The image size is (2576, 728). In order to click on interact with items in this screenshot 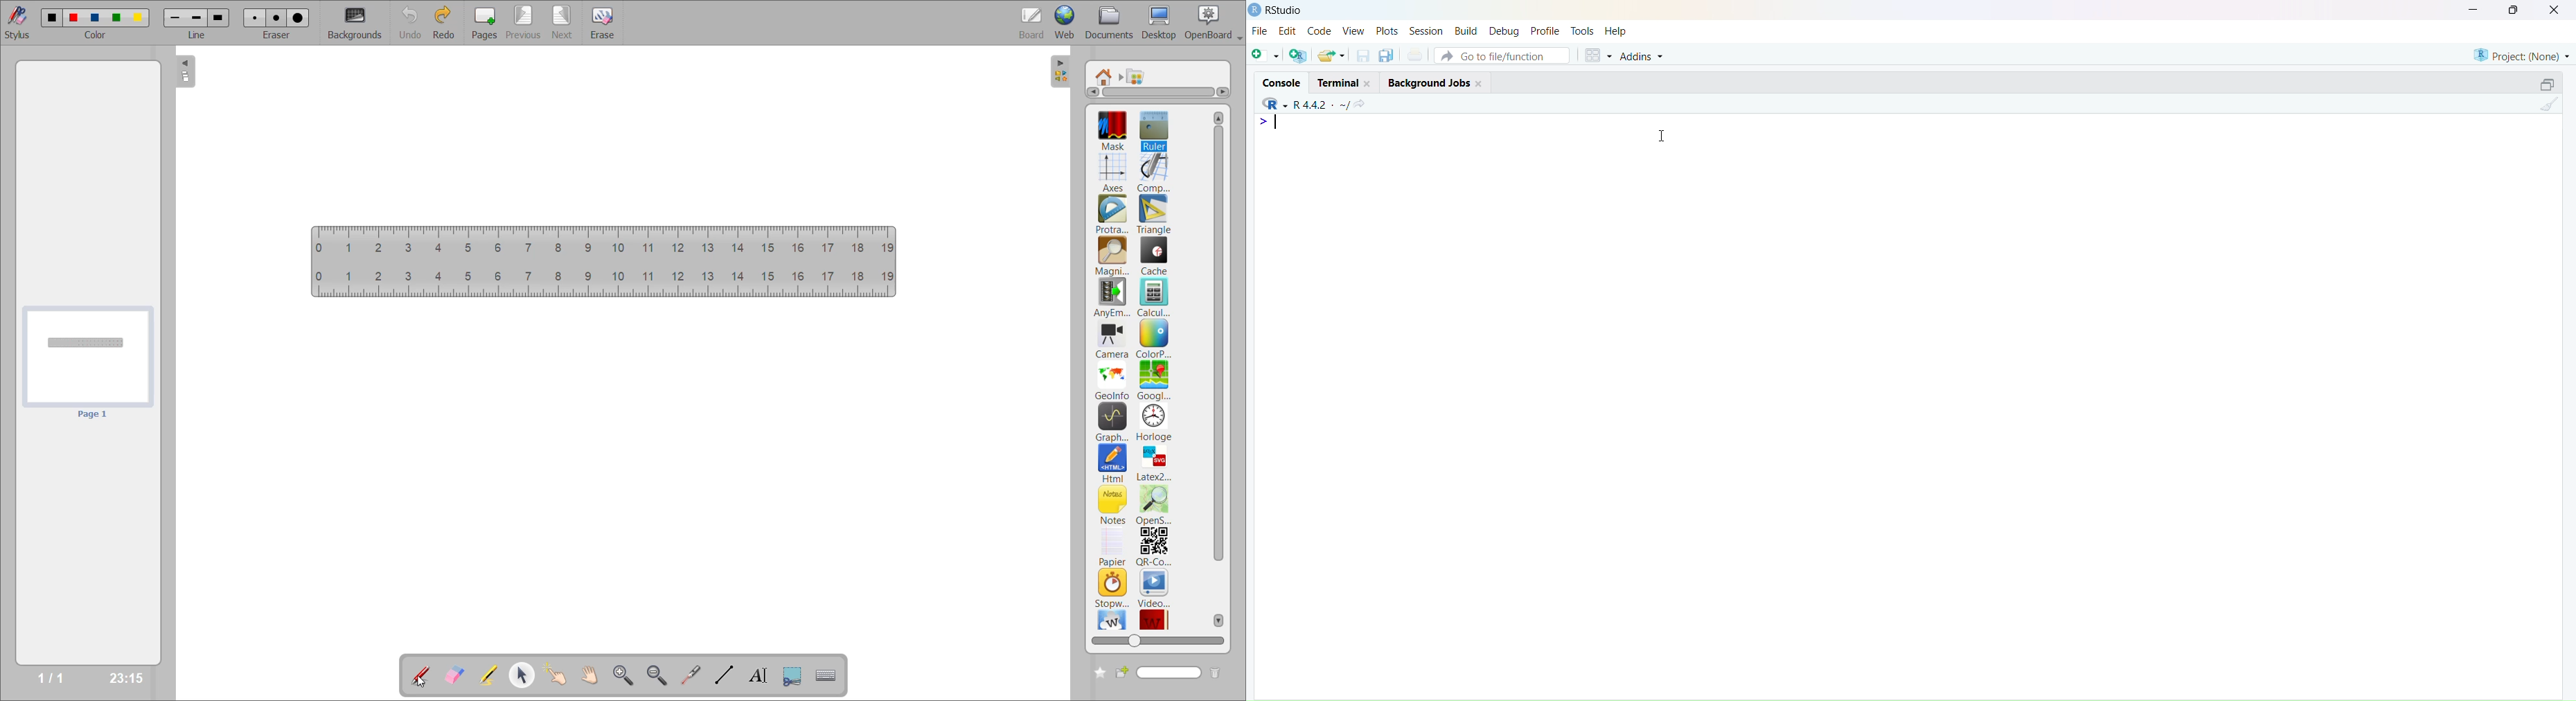, I will do `click(559, 675)`.